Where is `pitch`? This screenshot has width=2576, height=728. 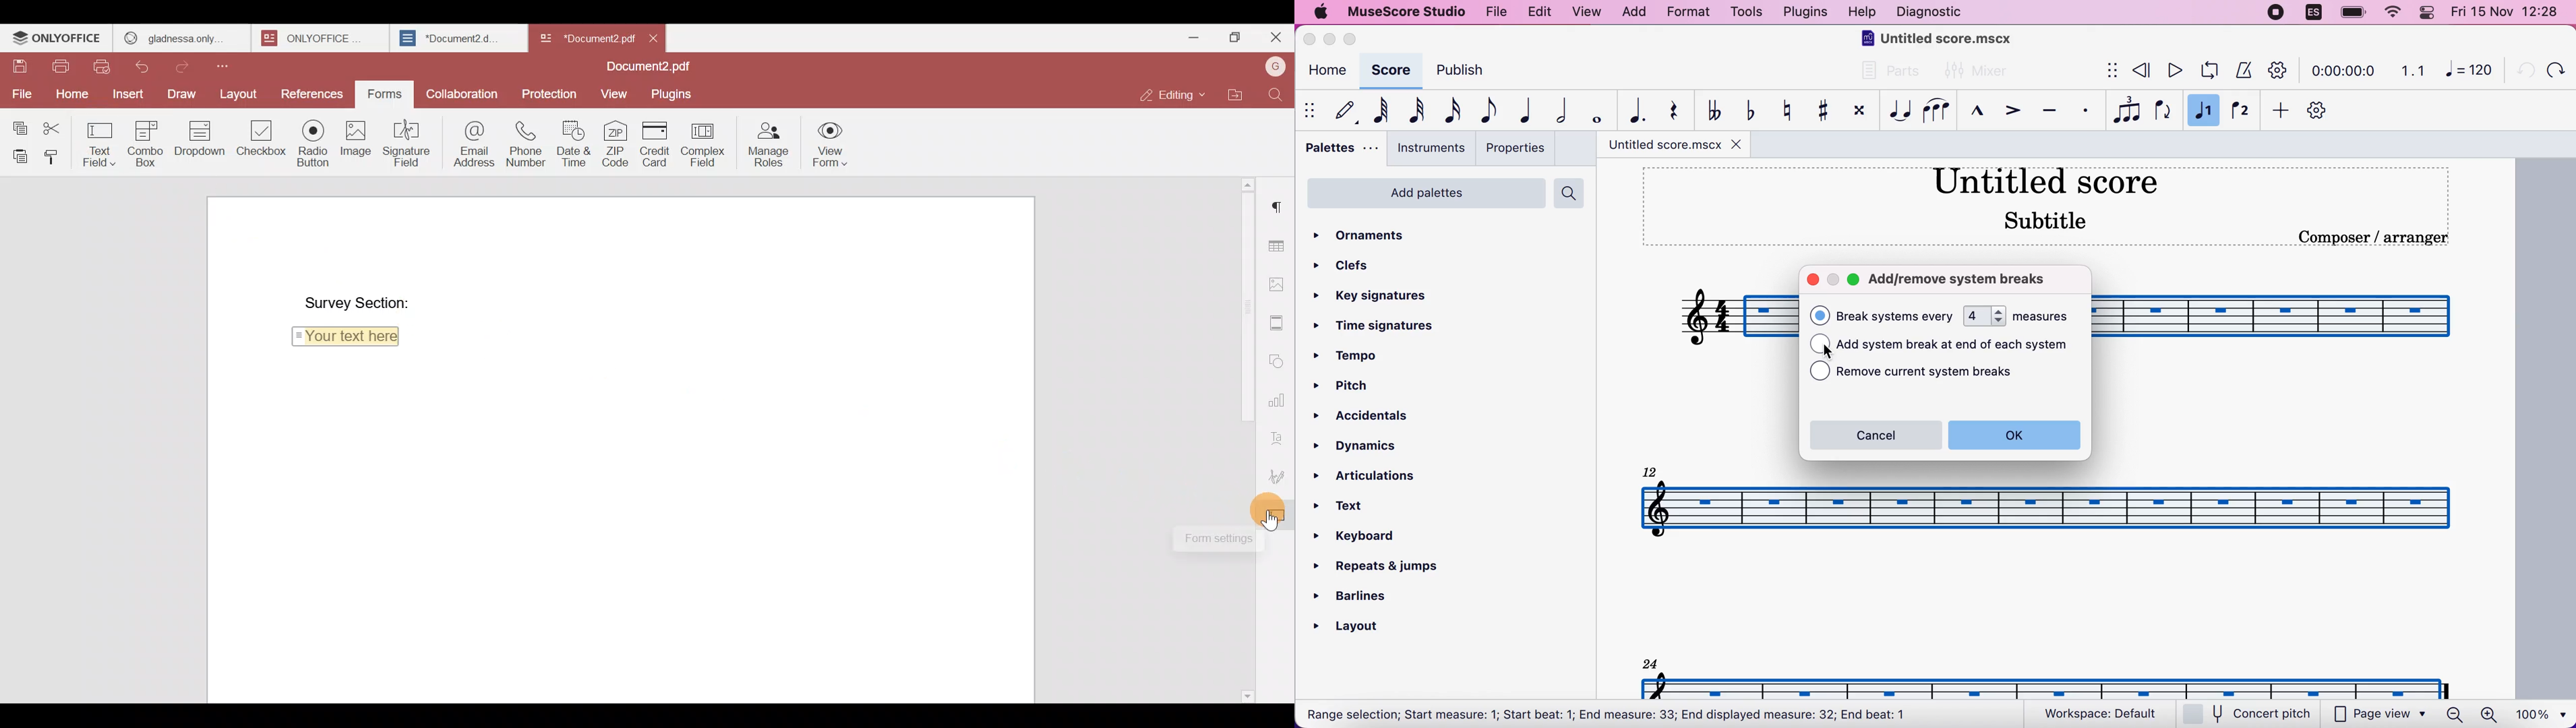
pitch is located at coordinates (1357, 387).